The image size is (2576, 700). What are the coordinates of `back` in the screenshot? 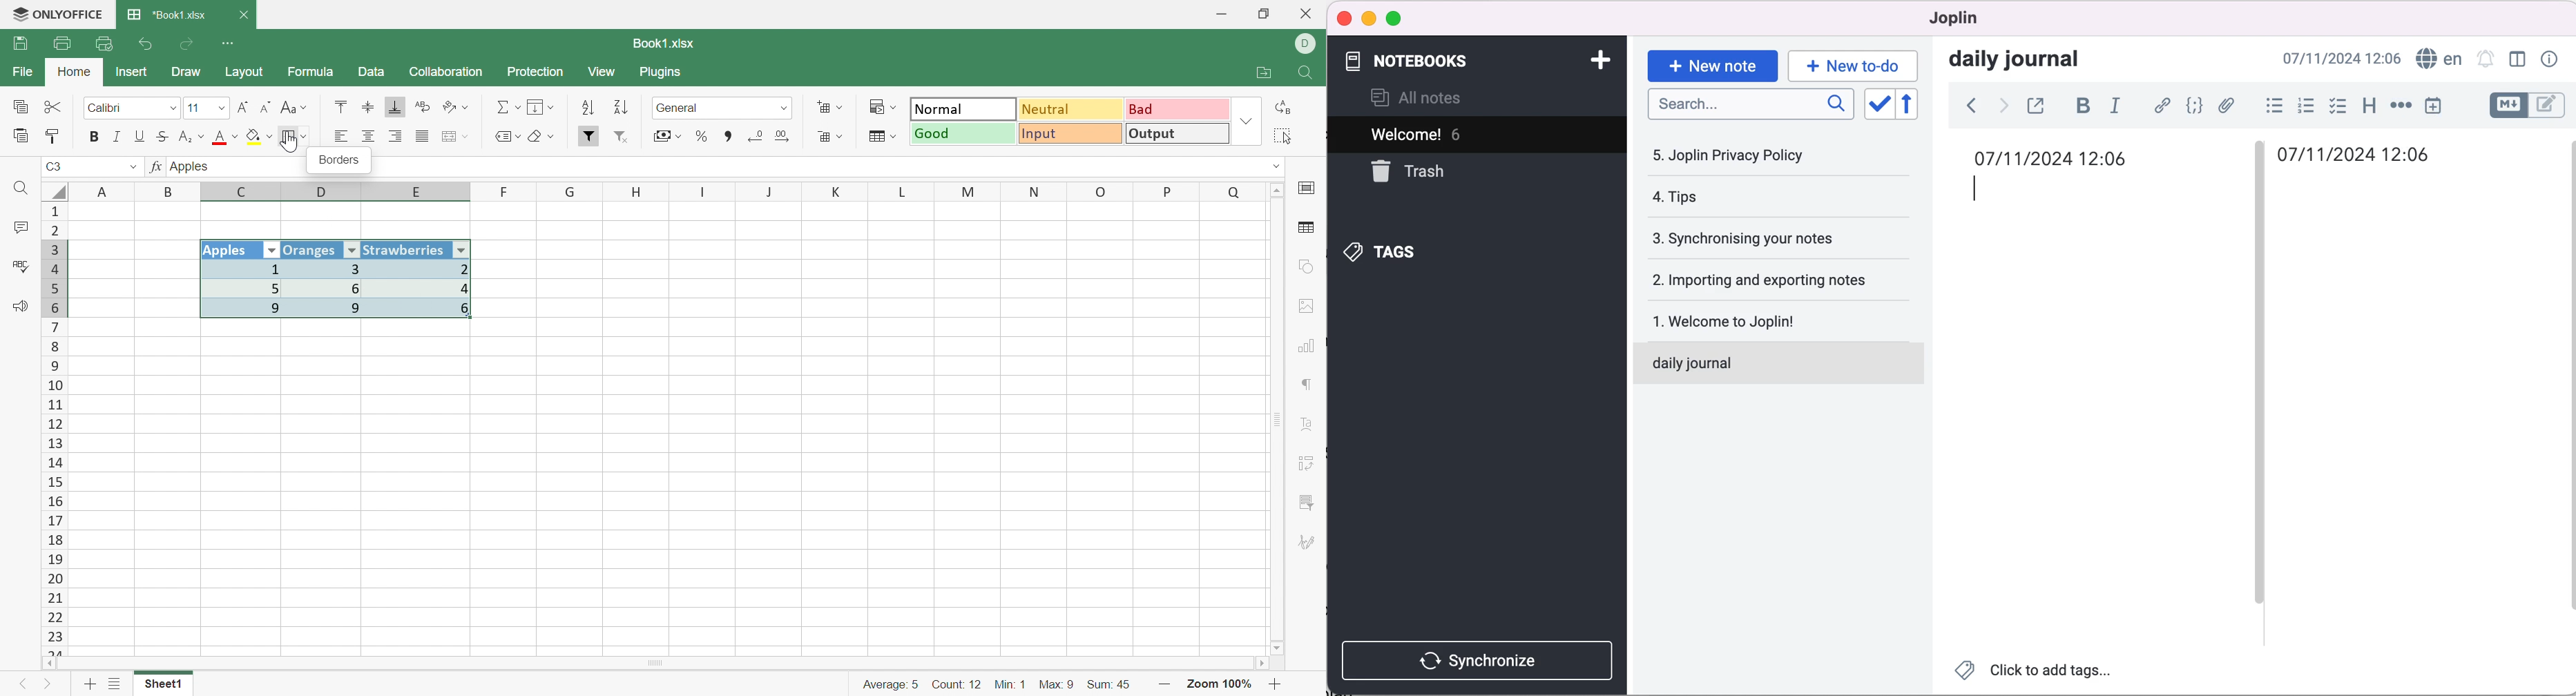 It's located at (1966, 105).